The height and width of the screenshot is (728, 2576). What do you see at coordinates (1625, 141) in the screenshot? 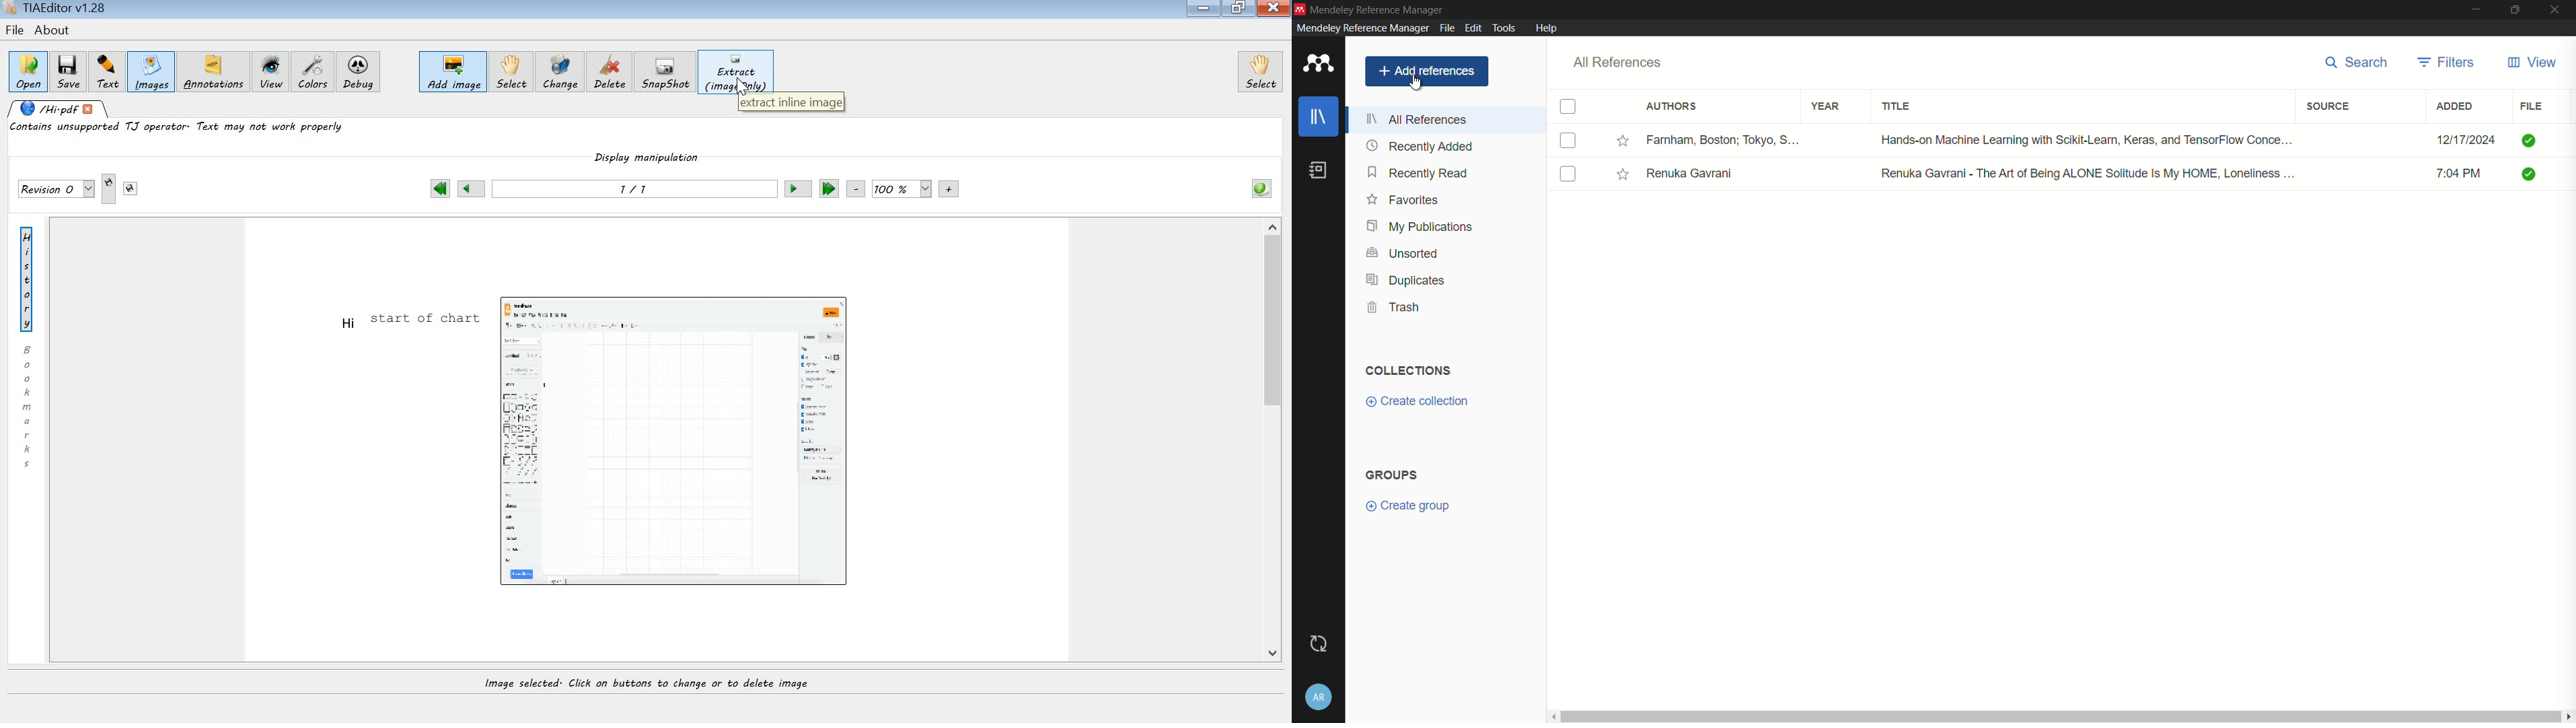
I see `favorites ` at bounding box center [1625, 141].